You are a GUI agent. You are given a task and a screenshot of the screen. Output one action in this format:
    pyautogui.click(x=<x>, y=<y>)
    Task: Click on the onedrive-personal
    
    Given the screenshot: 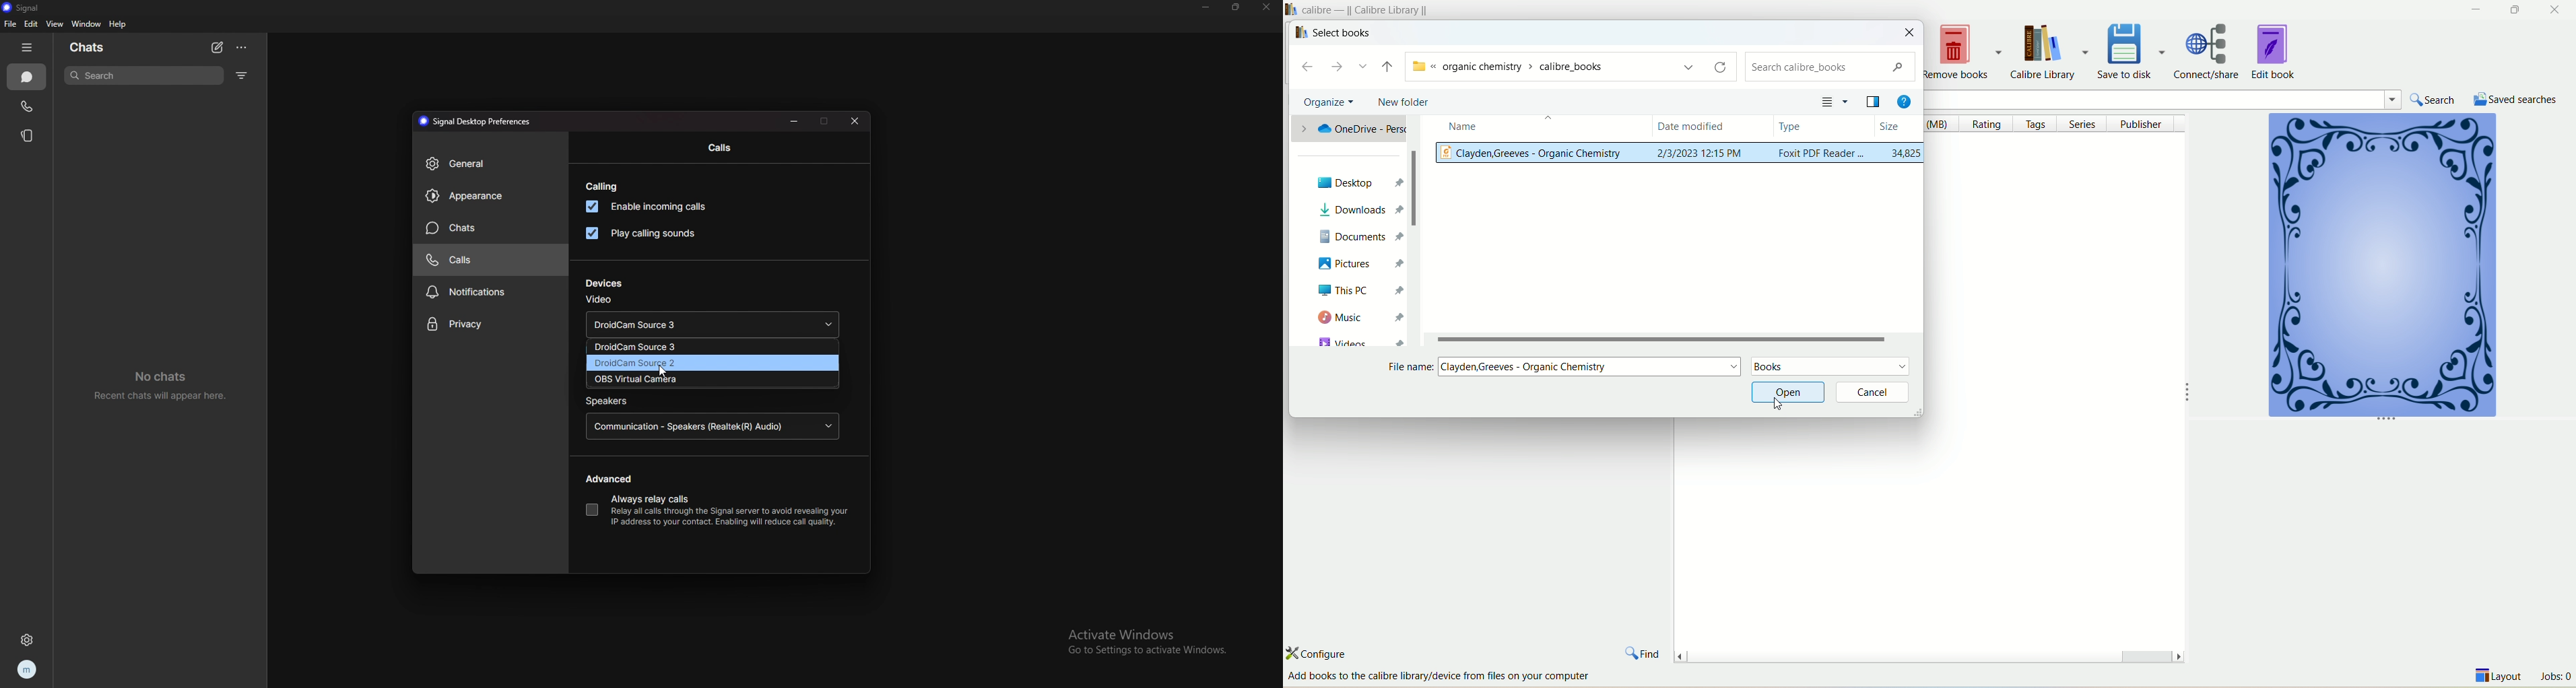 What is the action you would take?
    pyautogui.click(x=1349, y=131)
    